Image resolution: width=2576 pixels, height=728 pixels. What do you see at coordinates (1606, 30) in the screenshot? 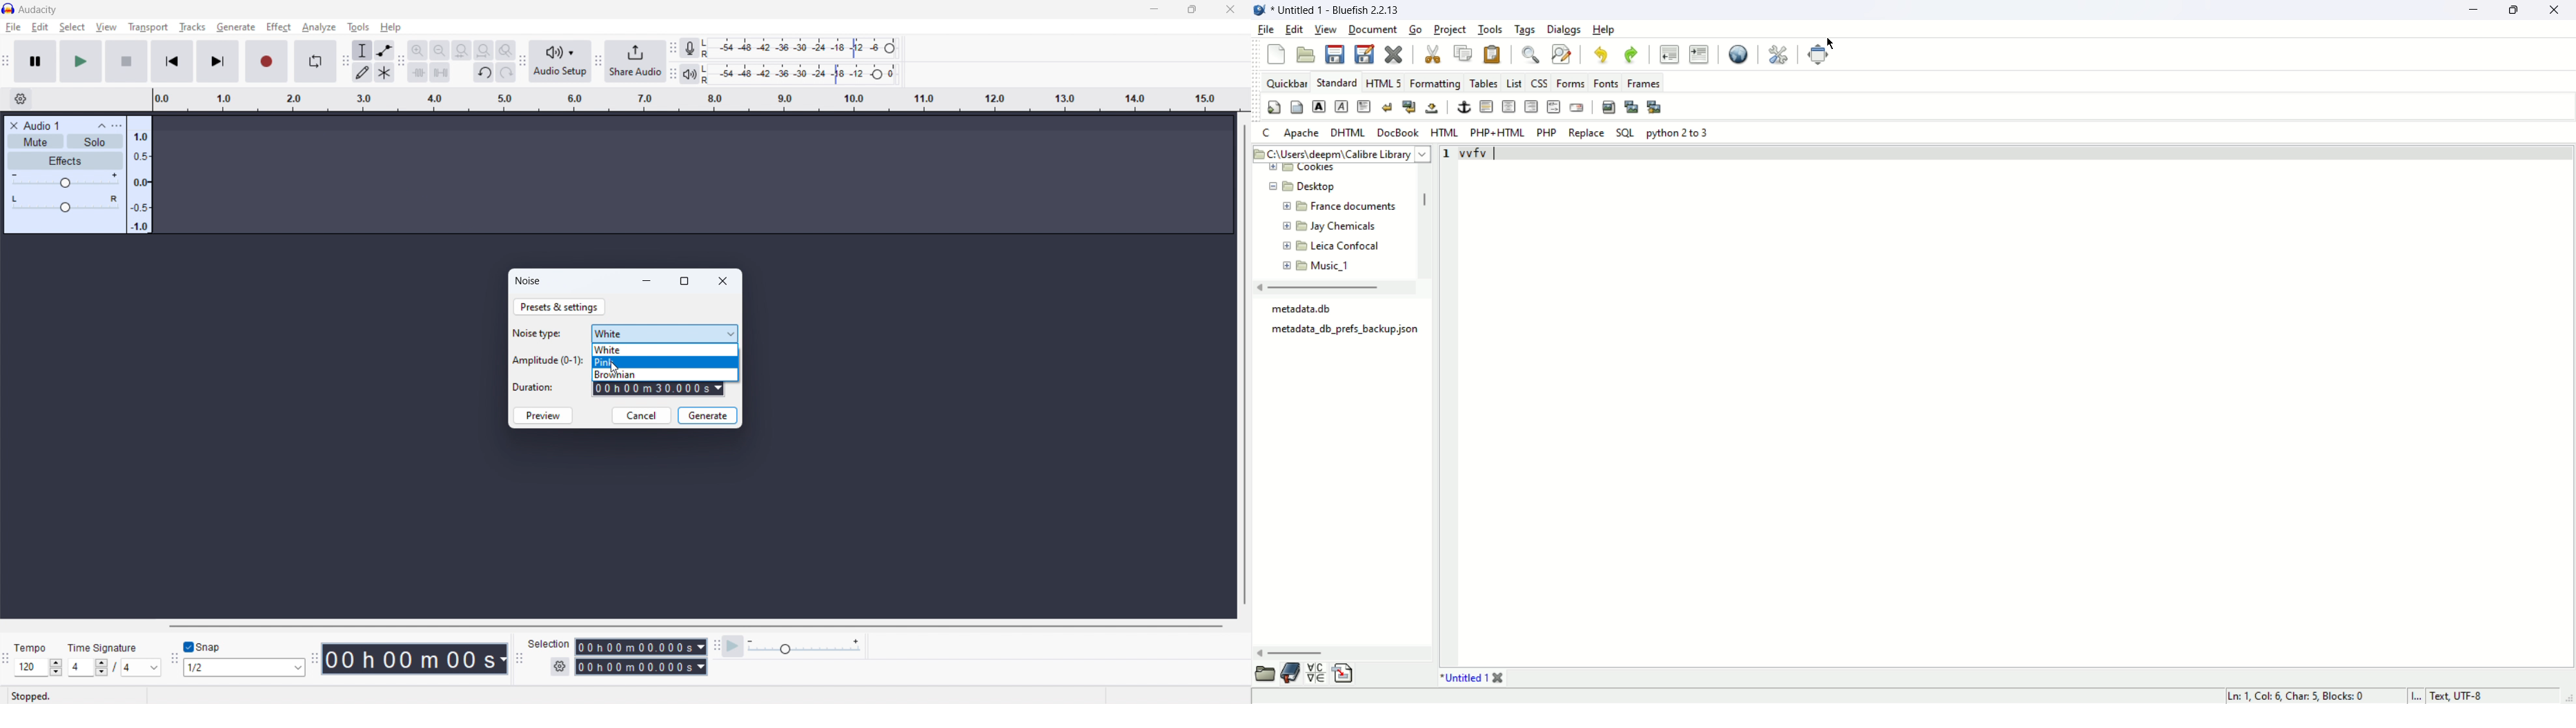
I see `help` at bounding box center [1606, 30].